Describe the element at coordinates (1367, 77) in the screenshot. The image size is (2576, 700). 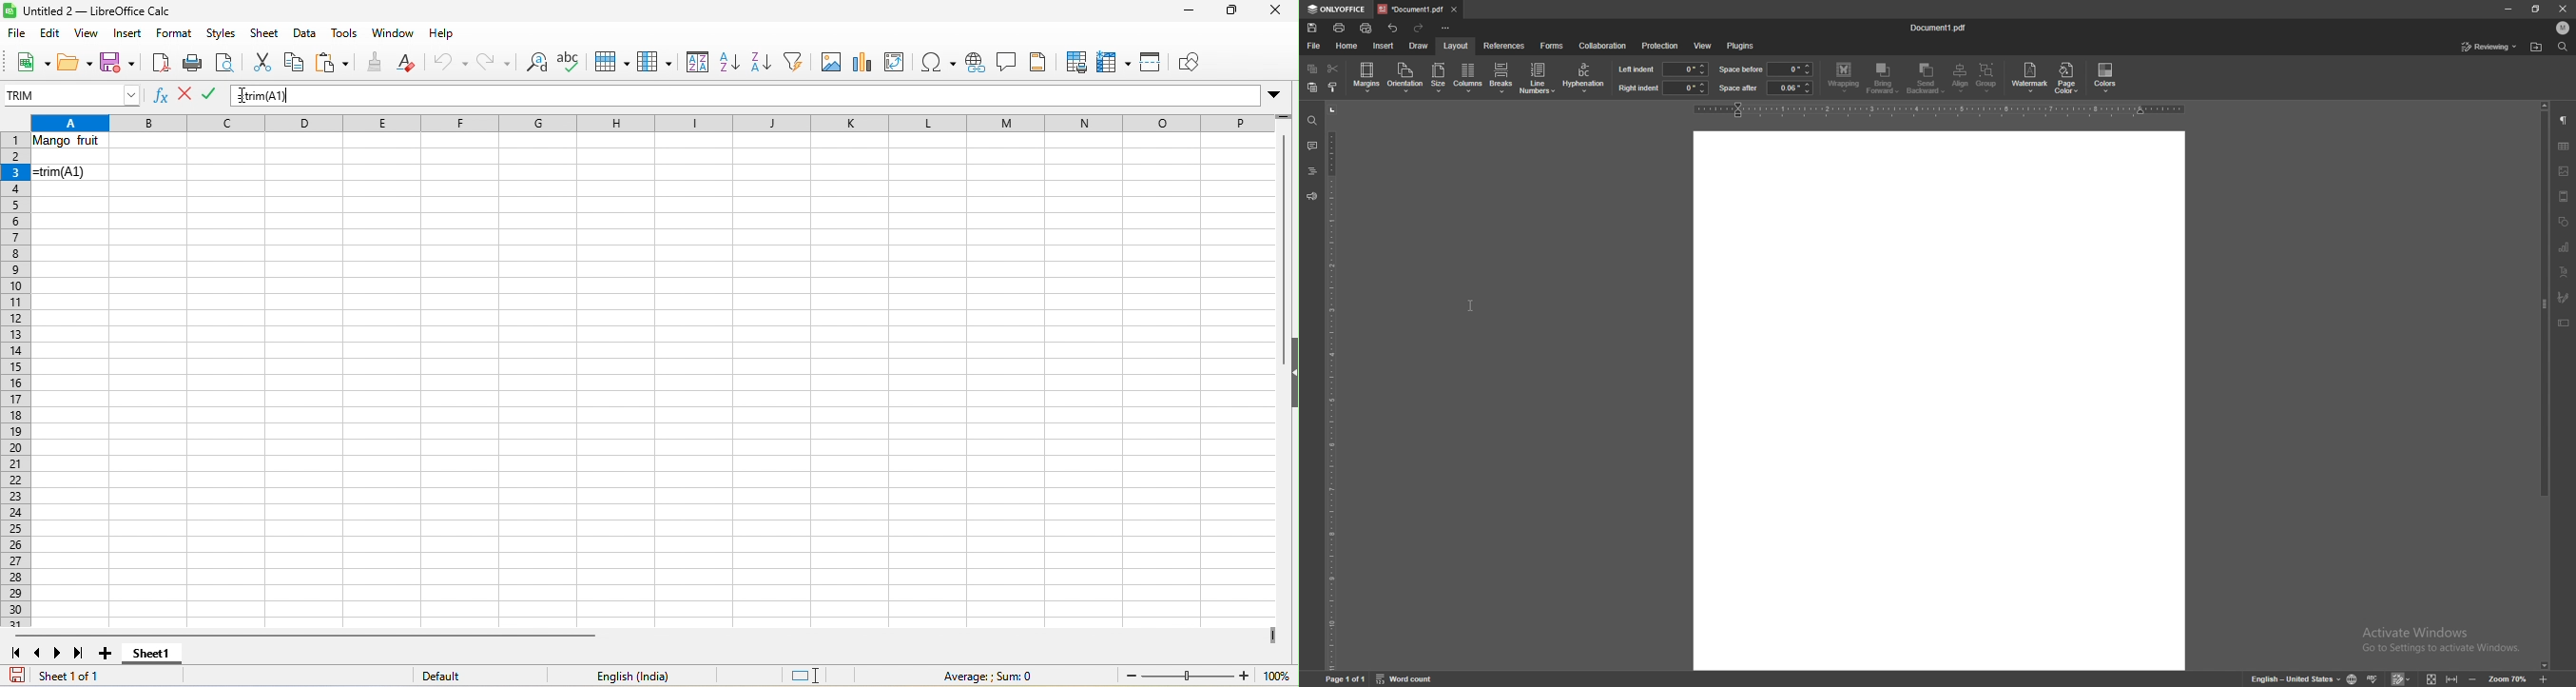
I see `margins` at that location.